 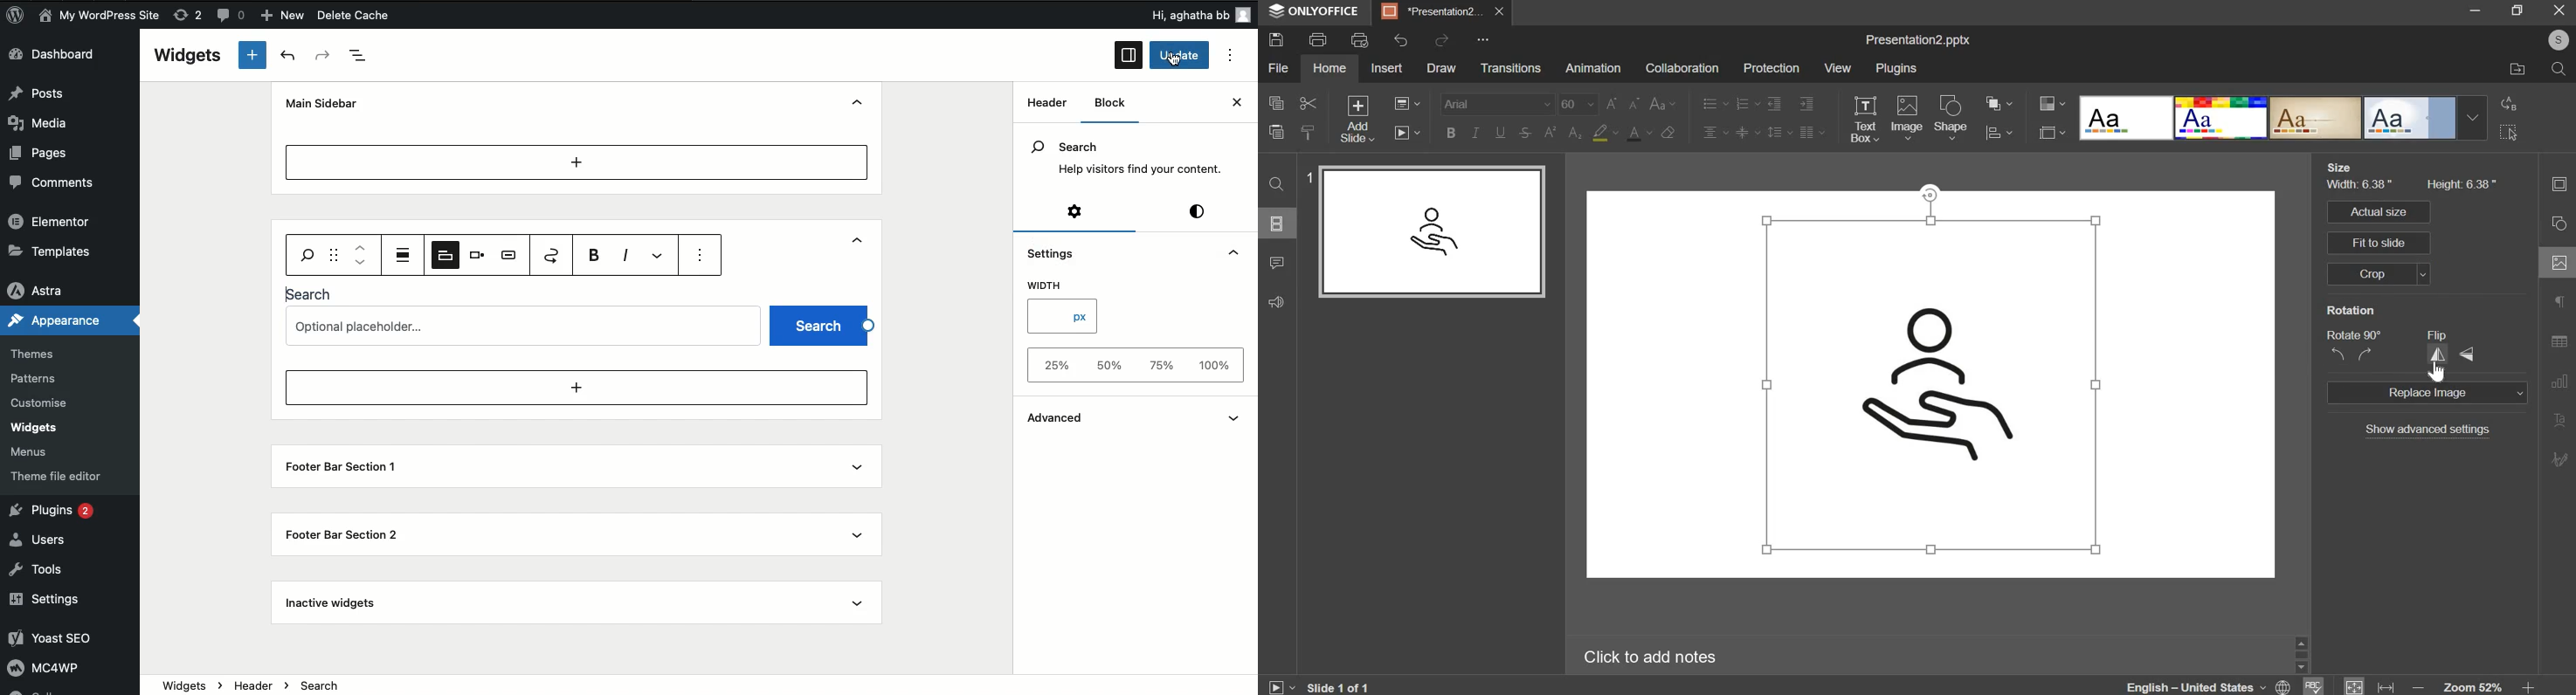 I want to click on exit, so click(x=2560, y=9).